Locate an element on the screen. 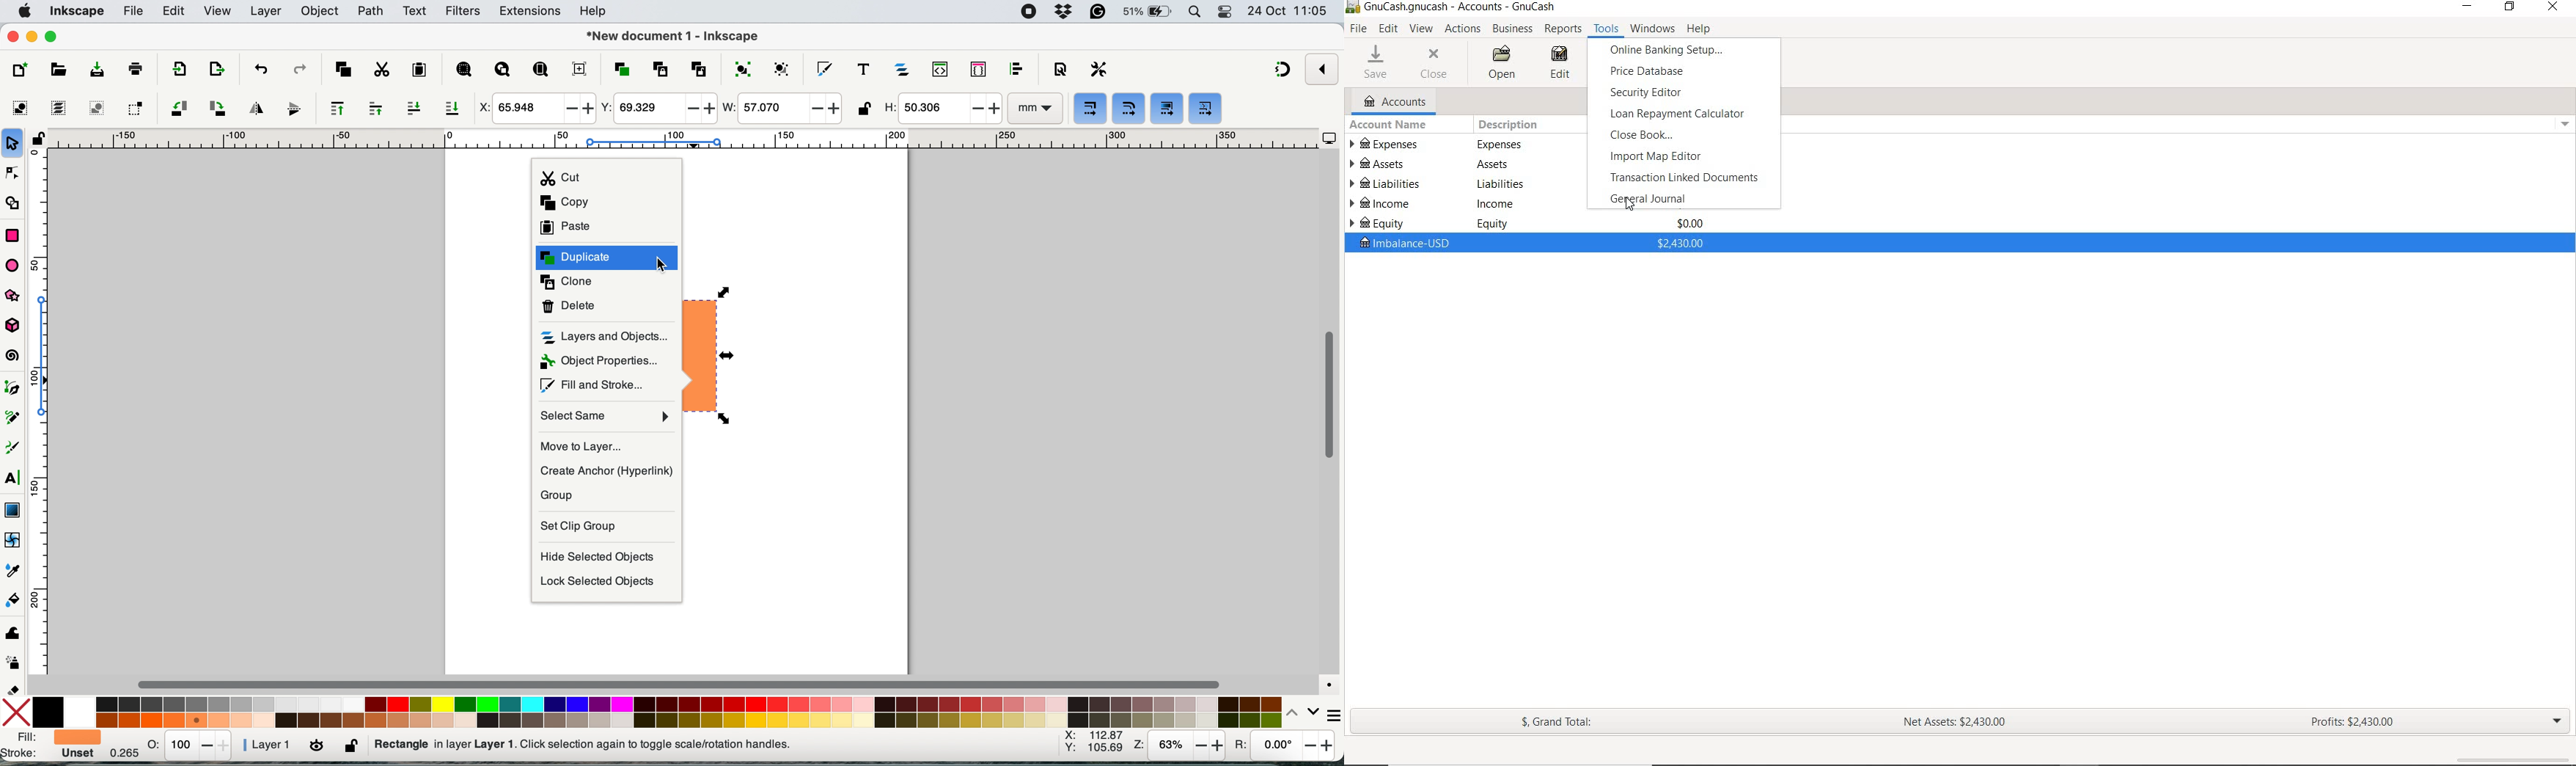 The width and height of the screenshot is (2576, 784). unlink clone is located at coordinates (698, 68).